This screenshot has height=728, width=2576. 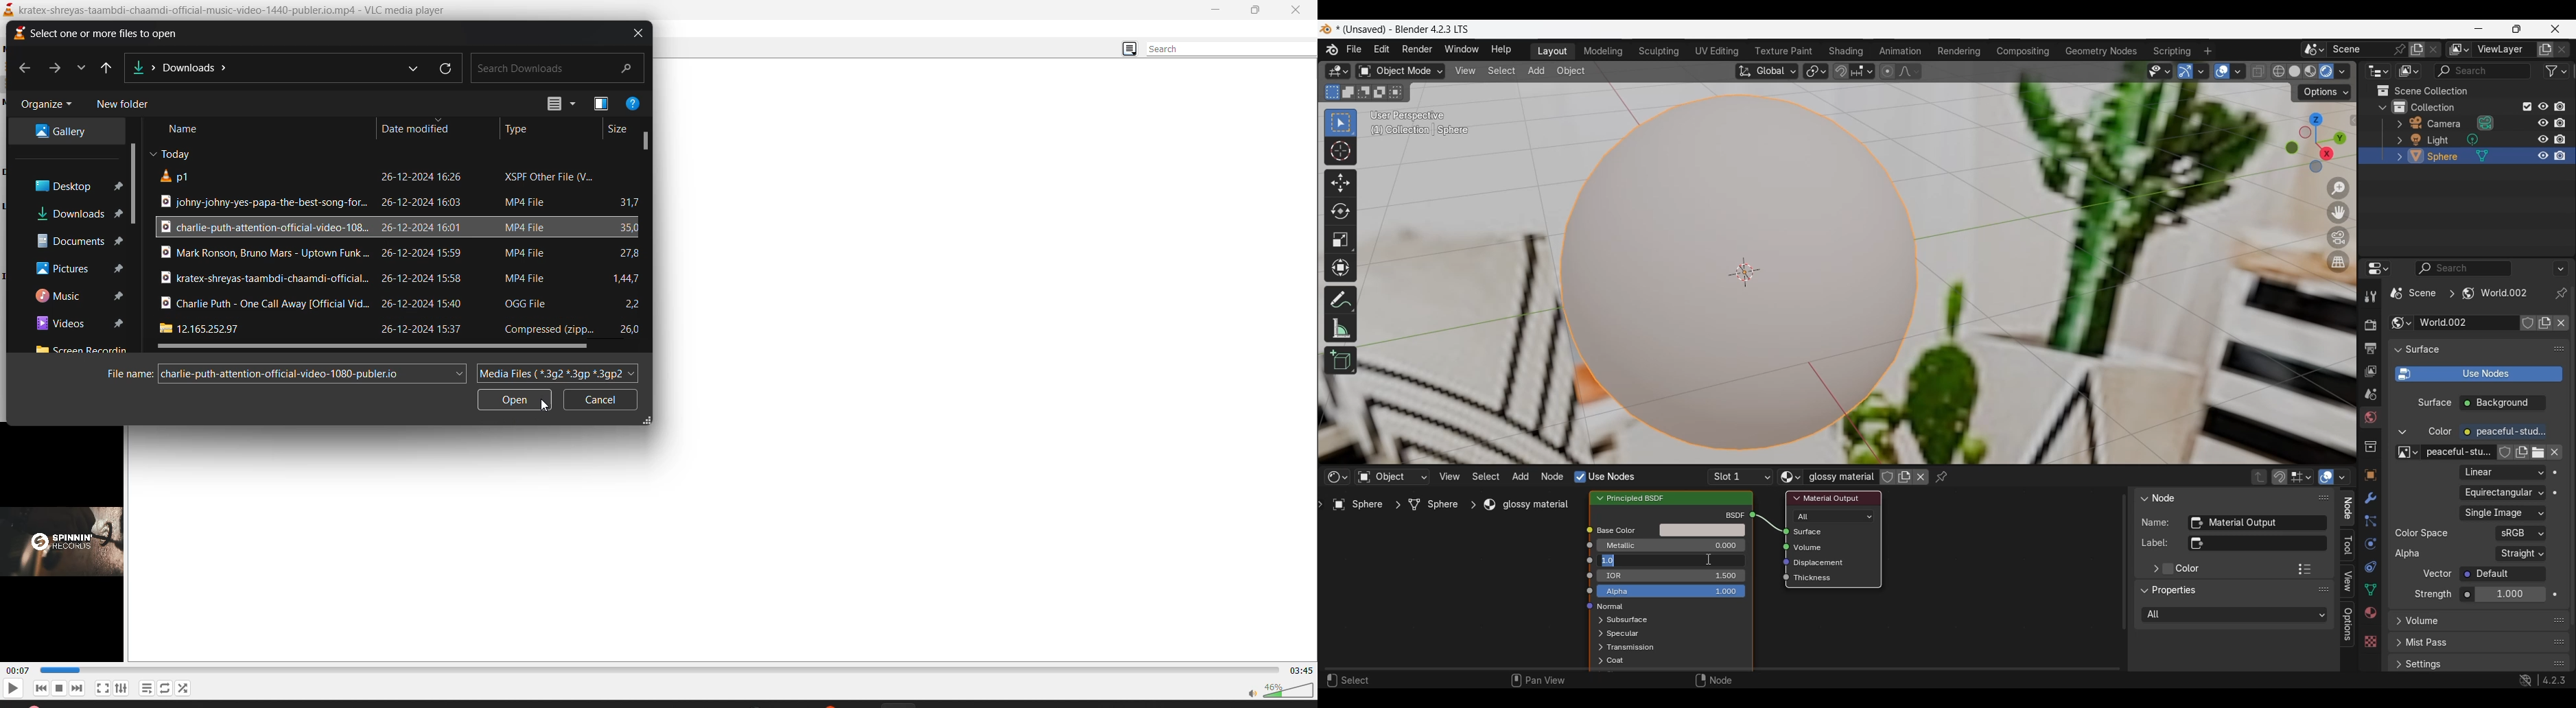 I want to click on horizontal scroll bar, so click(x=381, y=346).